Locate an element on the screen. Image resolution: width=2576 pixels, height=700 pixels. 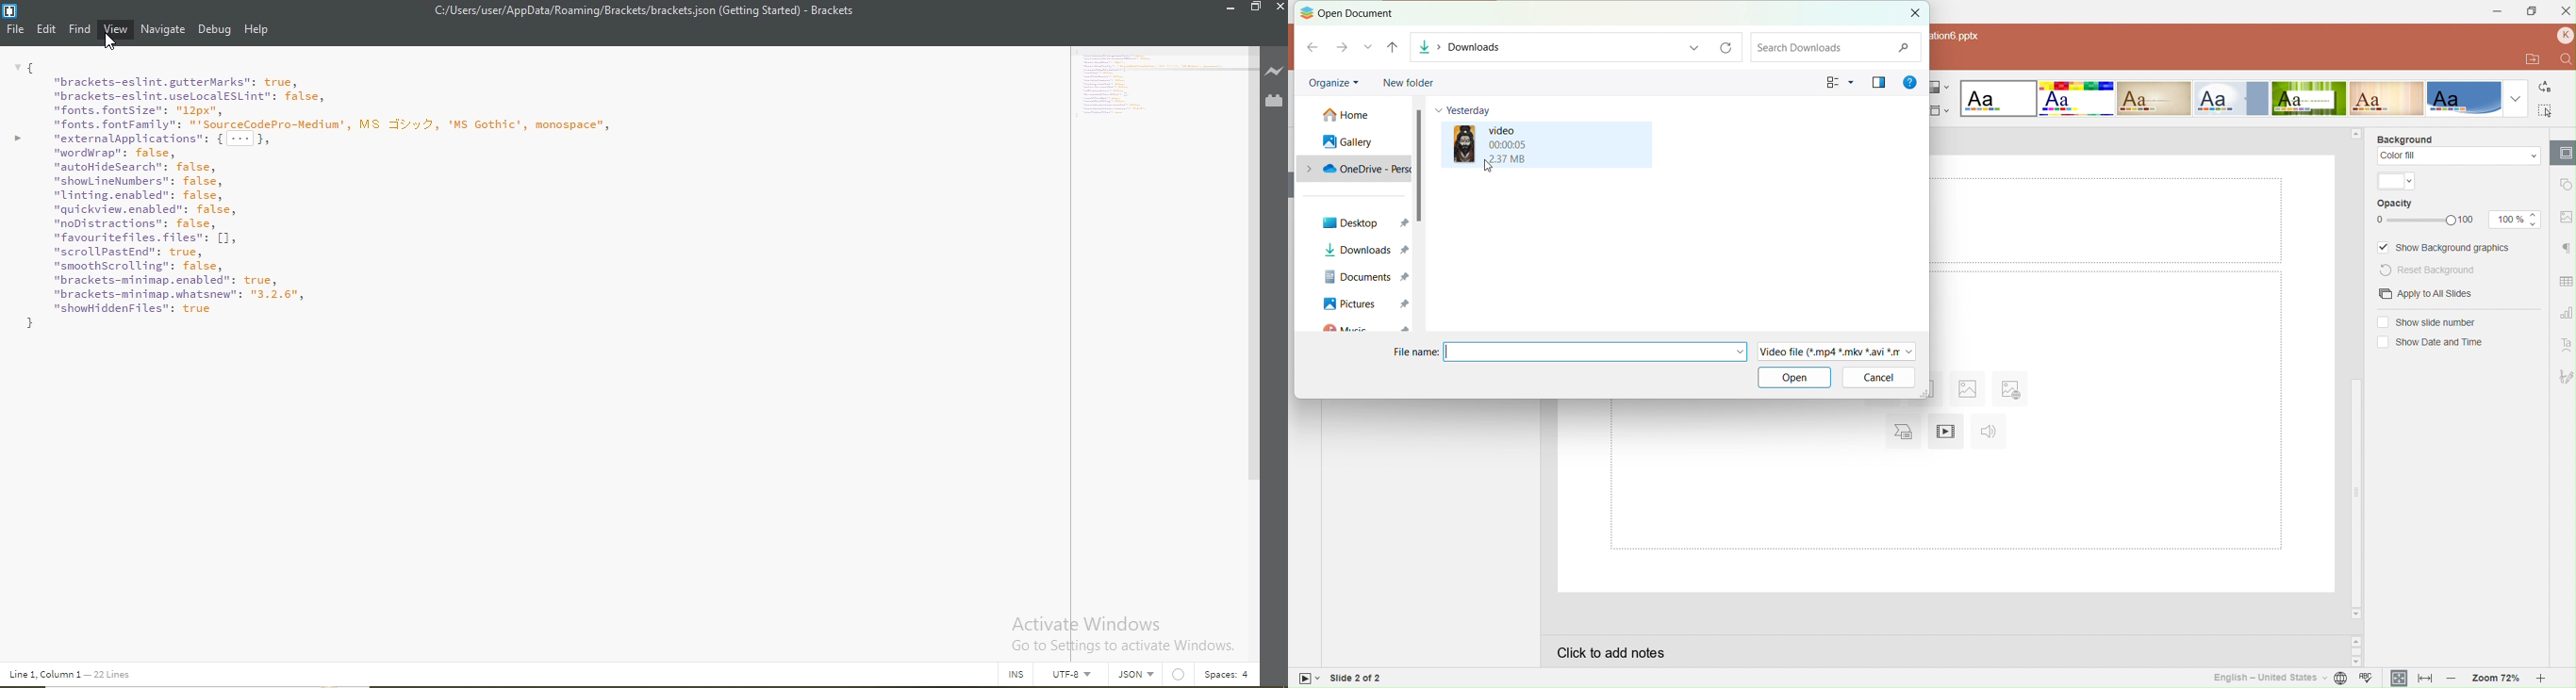
(un) selectShow slide numbers is located at coordinates (2430, 321).